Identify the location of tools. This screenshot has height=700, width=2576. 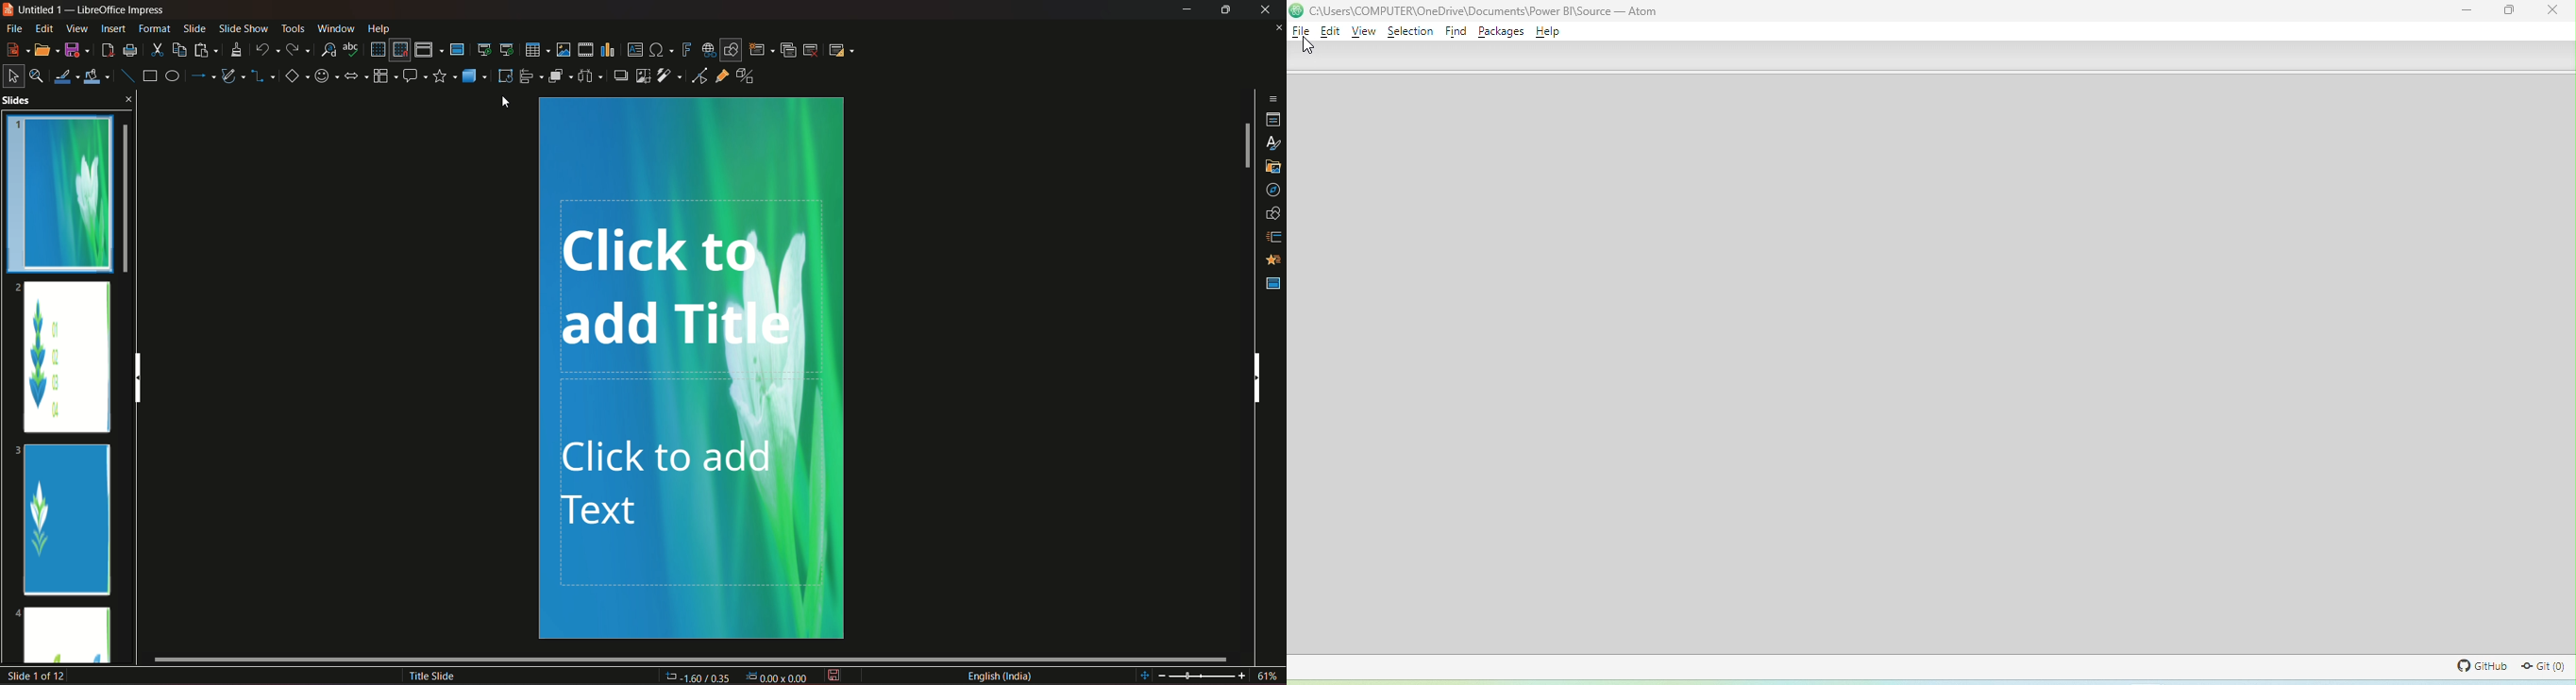
(291, 27).